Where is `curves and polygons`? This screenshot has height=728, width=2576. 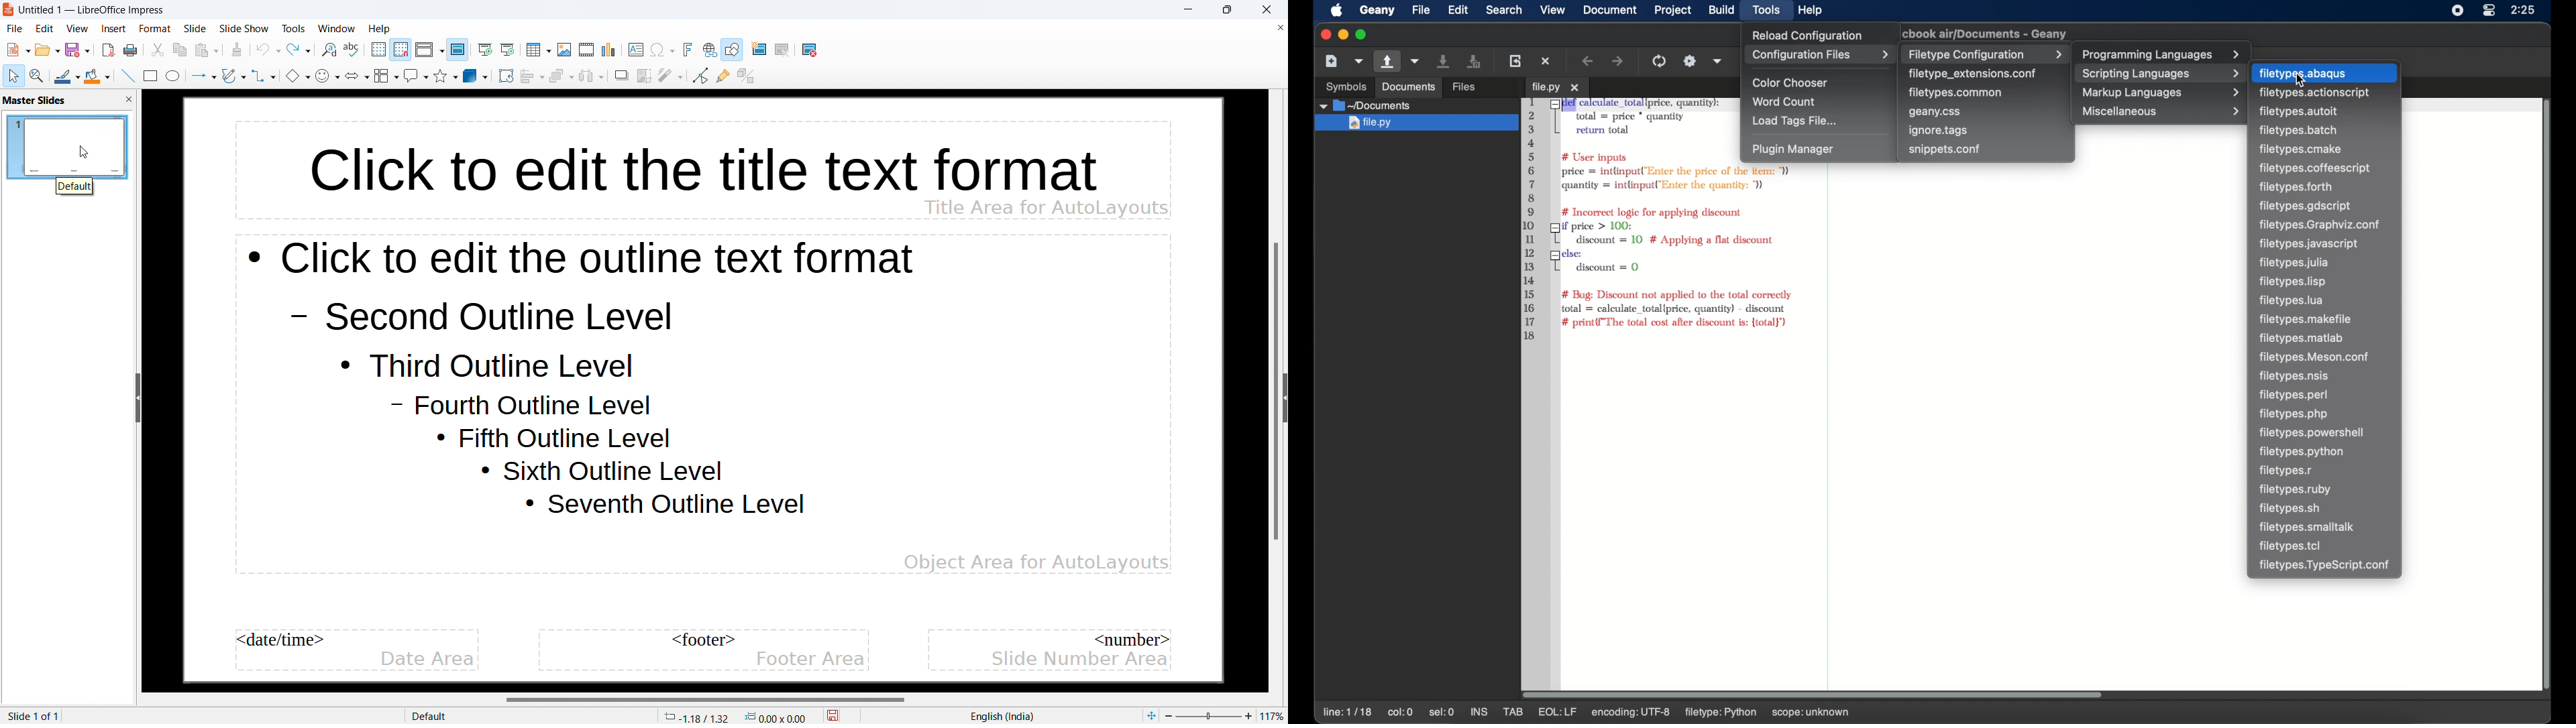 curves and polygons is located at coordinates (234, 76).